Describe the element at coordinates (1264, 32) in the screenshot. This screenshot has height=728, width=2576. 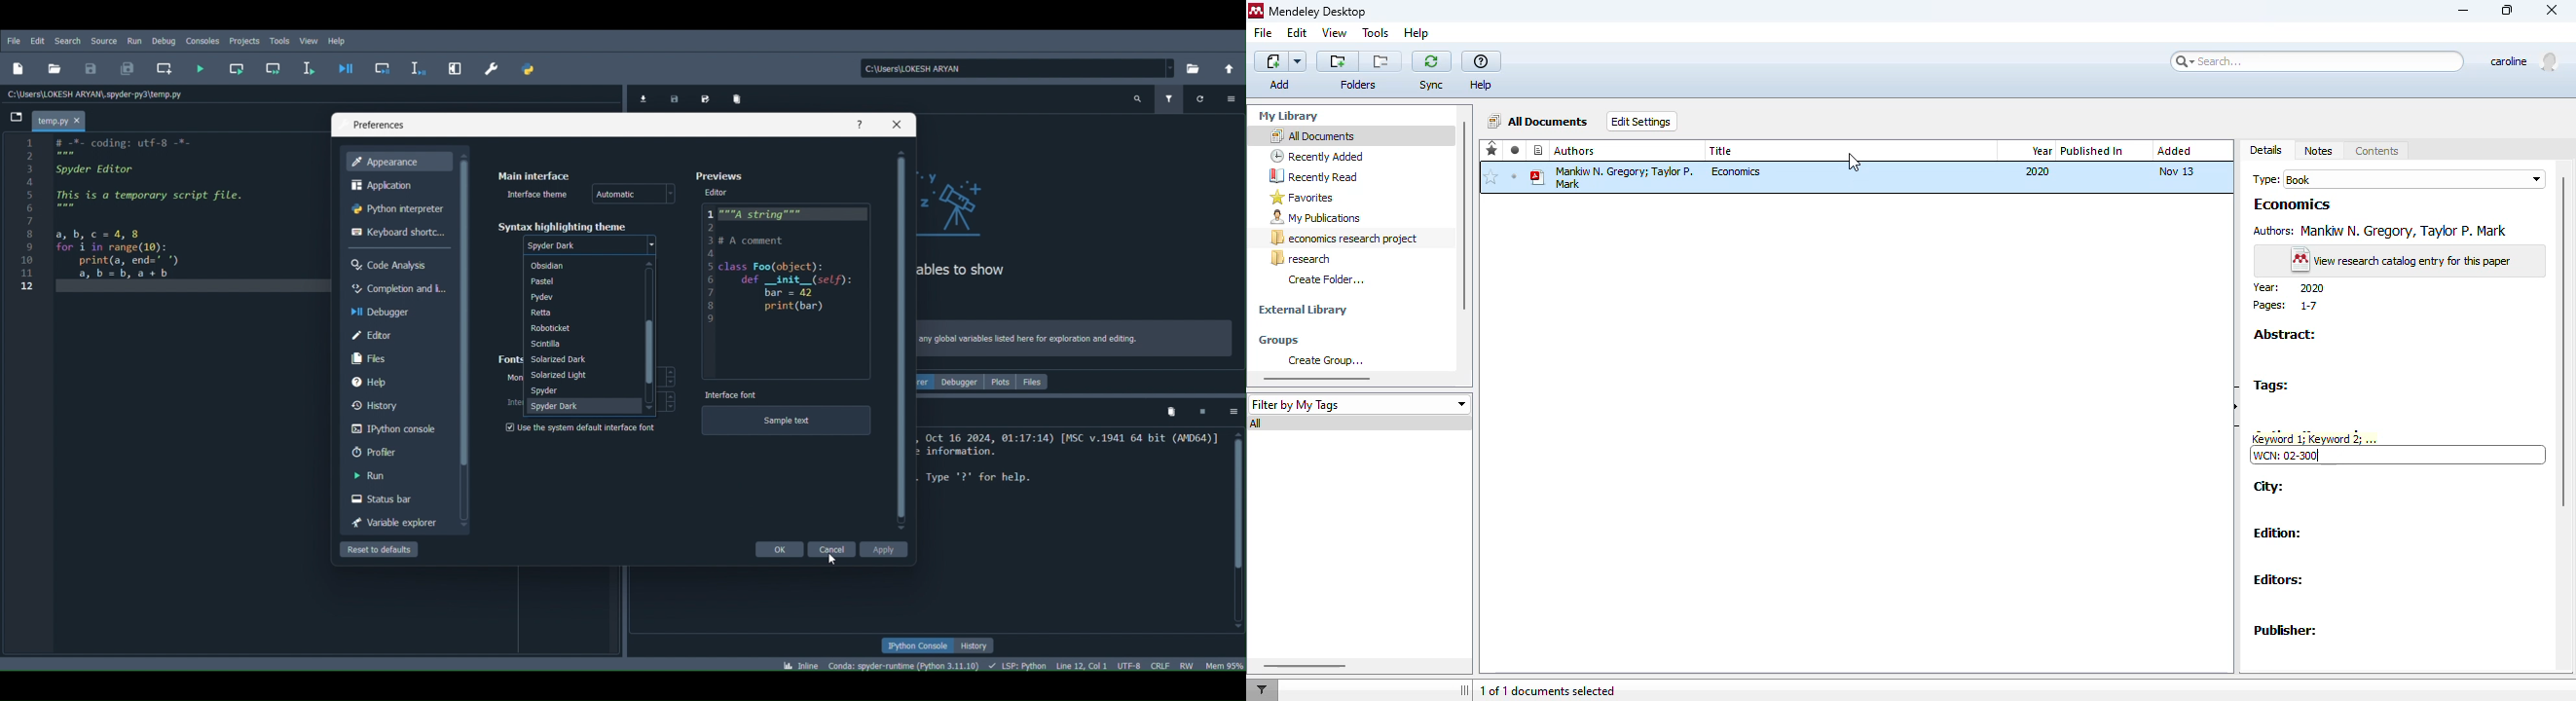
I see `file` at that location.